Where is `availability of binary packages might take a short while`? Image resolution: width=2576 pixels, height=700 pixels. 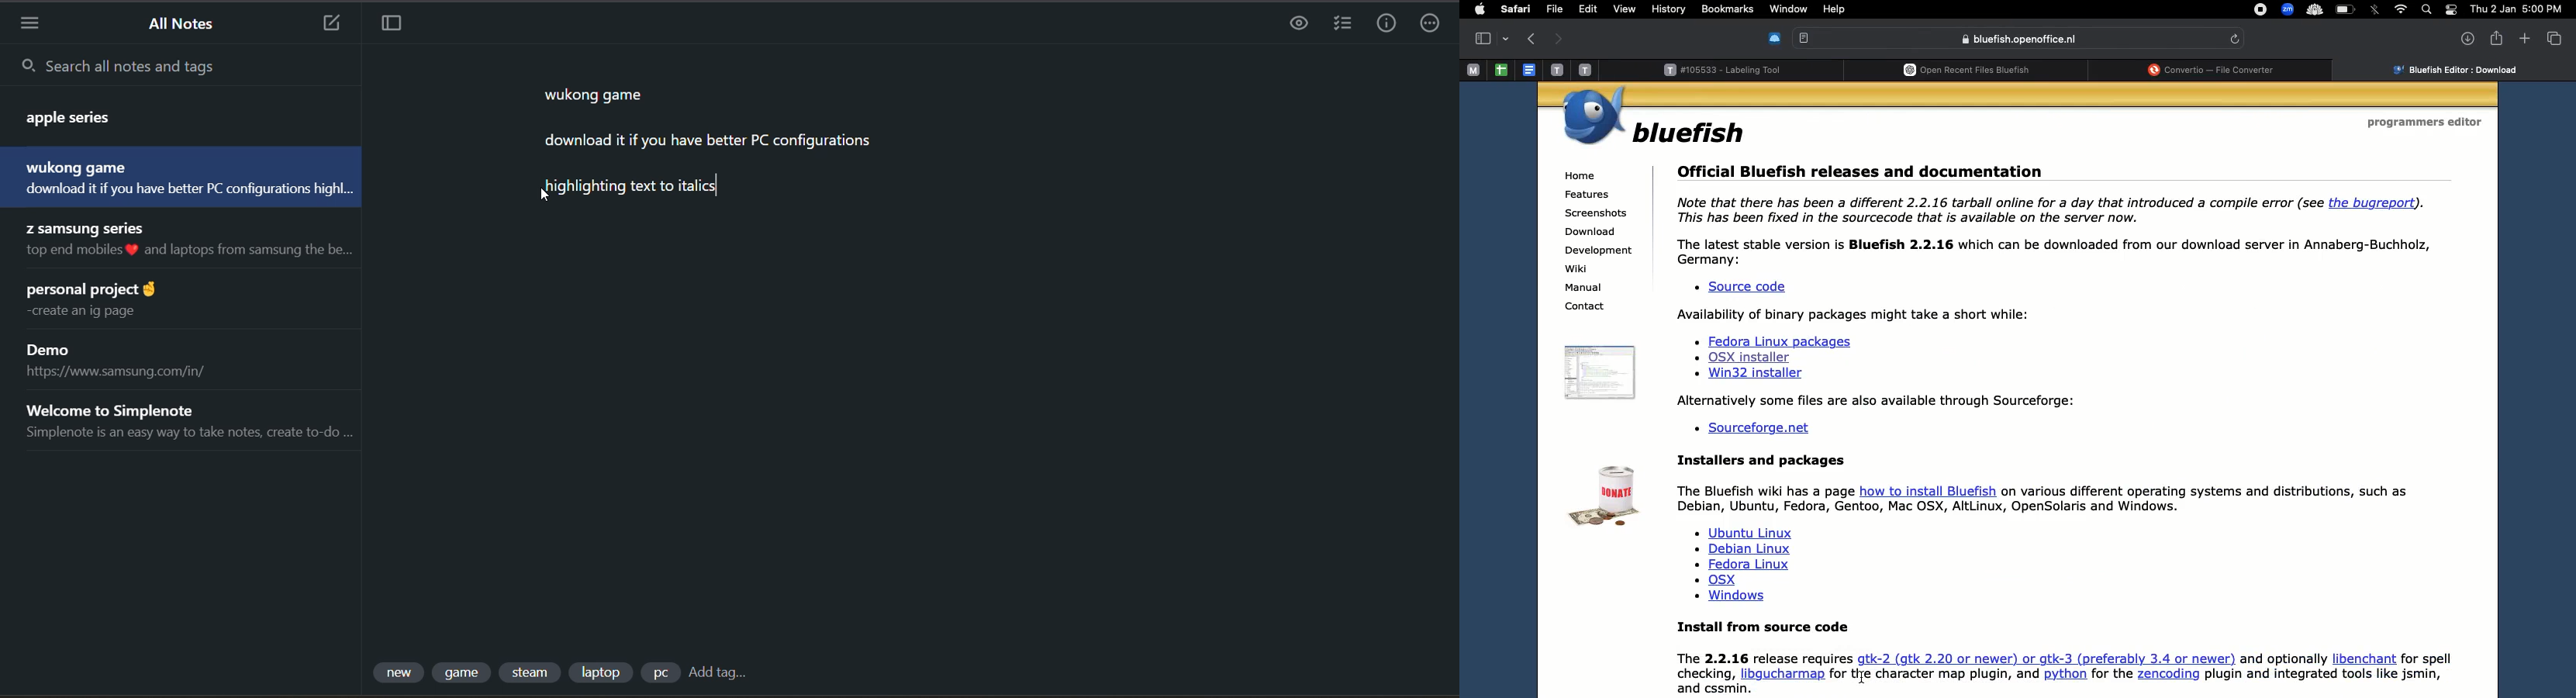 availability of binary packages might take a short while is located at coordinates (1859, 315).